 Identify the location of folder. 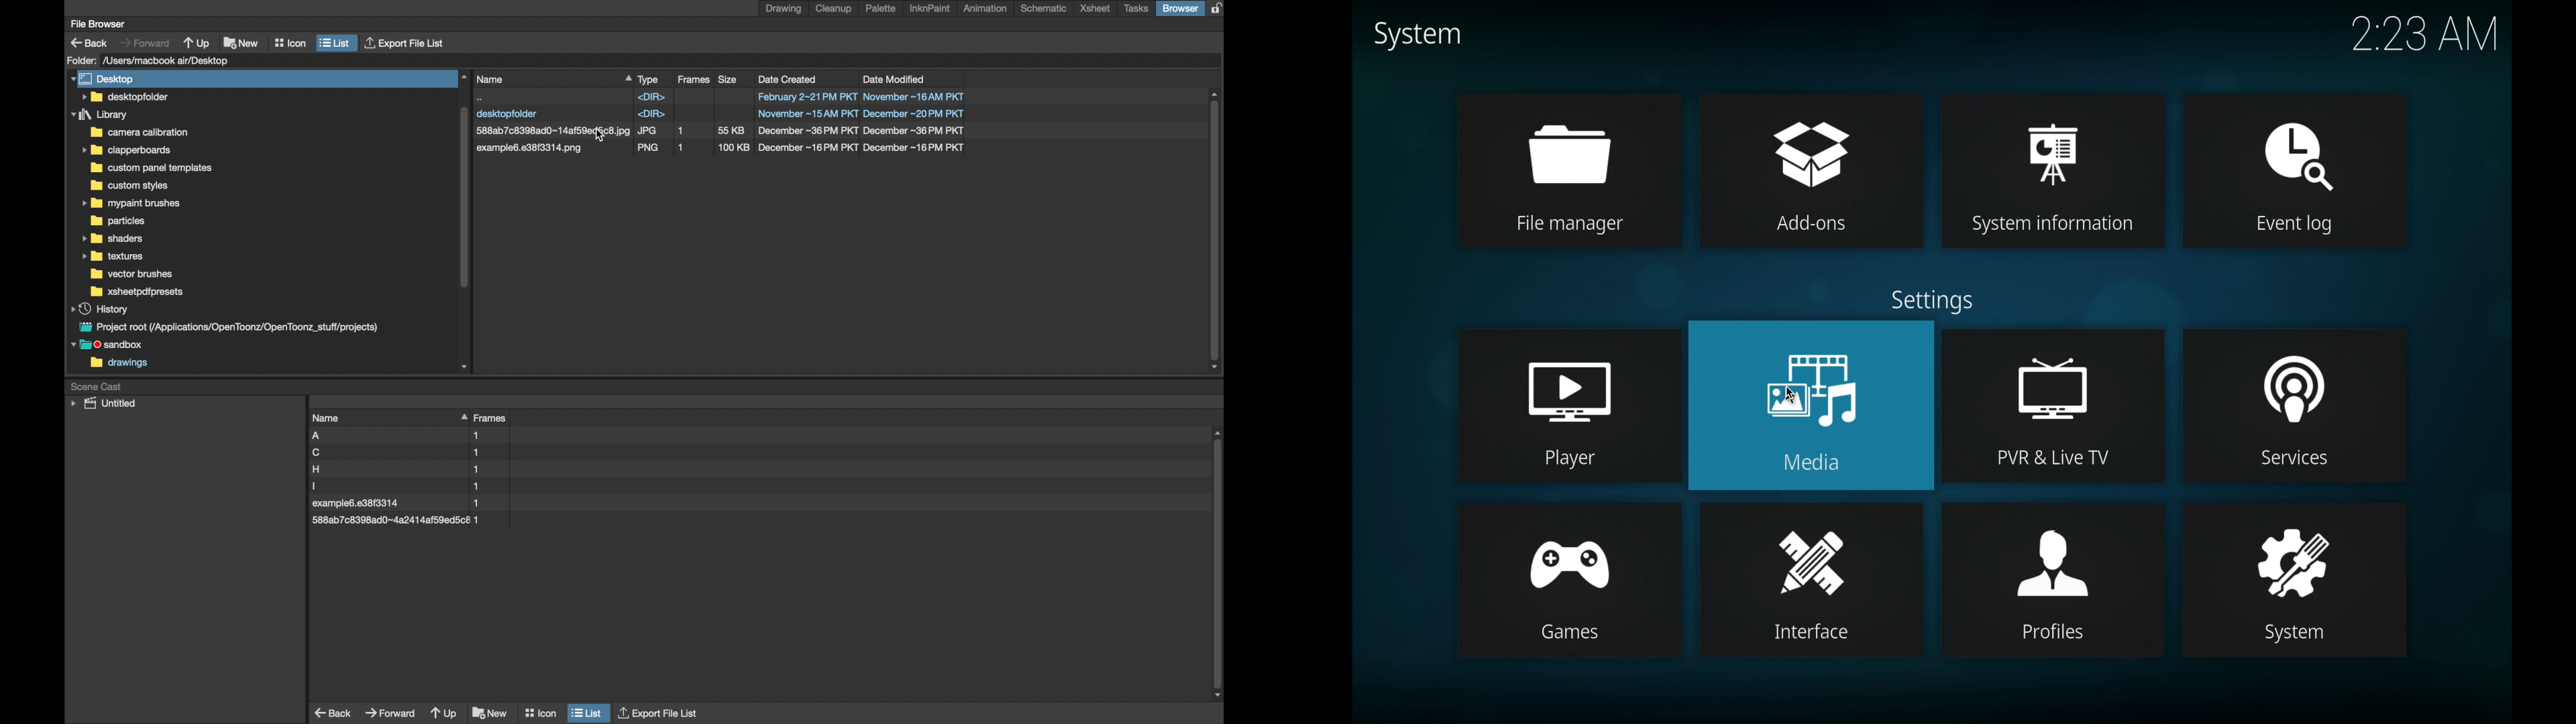
(133, 274).